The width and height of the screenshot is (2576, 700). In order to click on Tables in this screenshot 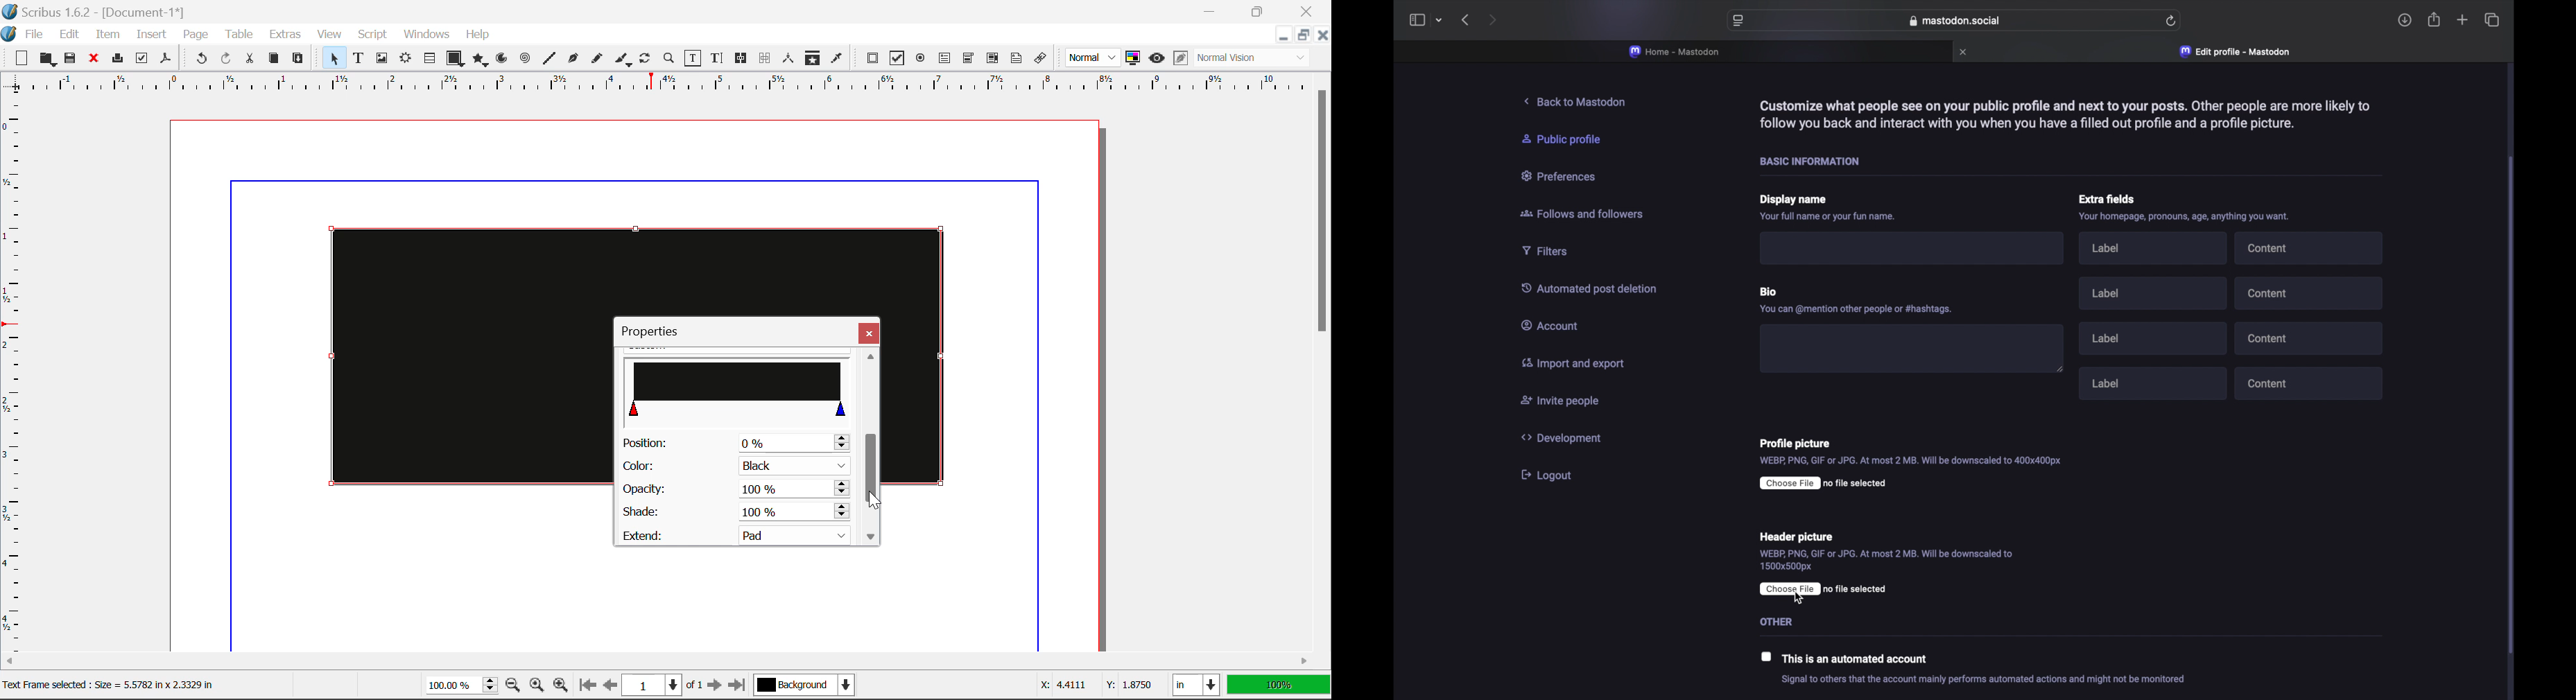, I will do `click(429, 60)`.